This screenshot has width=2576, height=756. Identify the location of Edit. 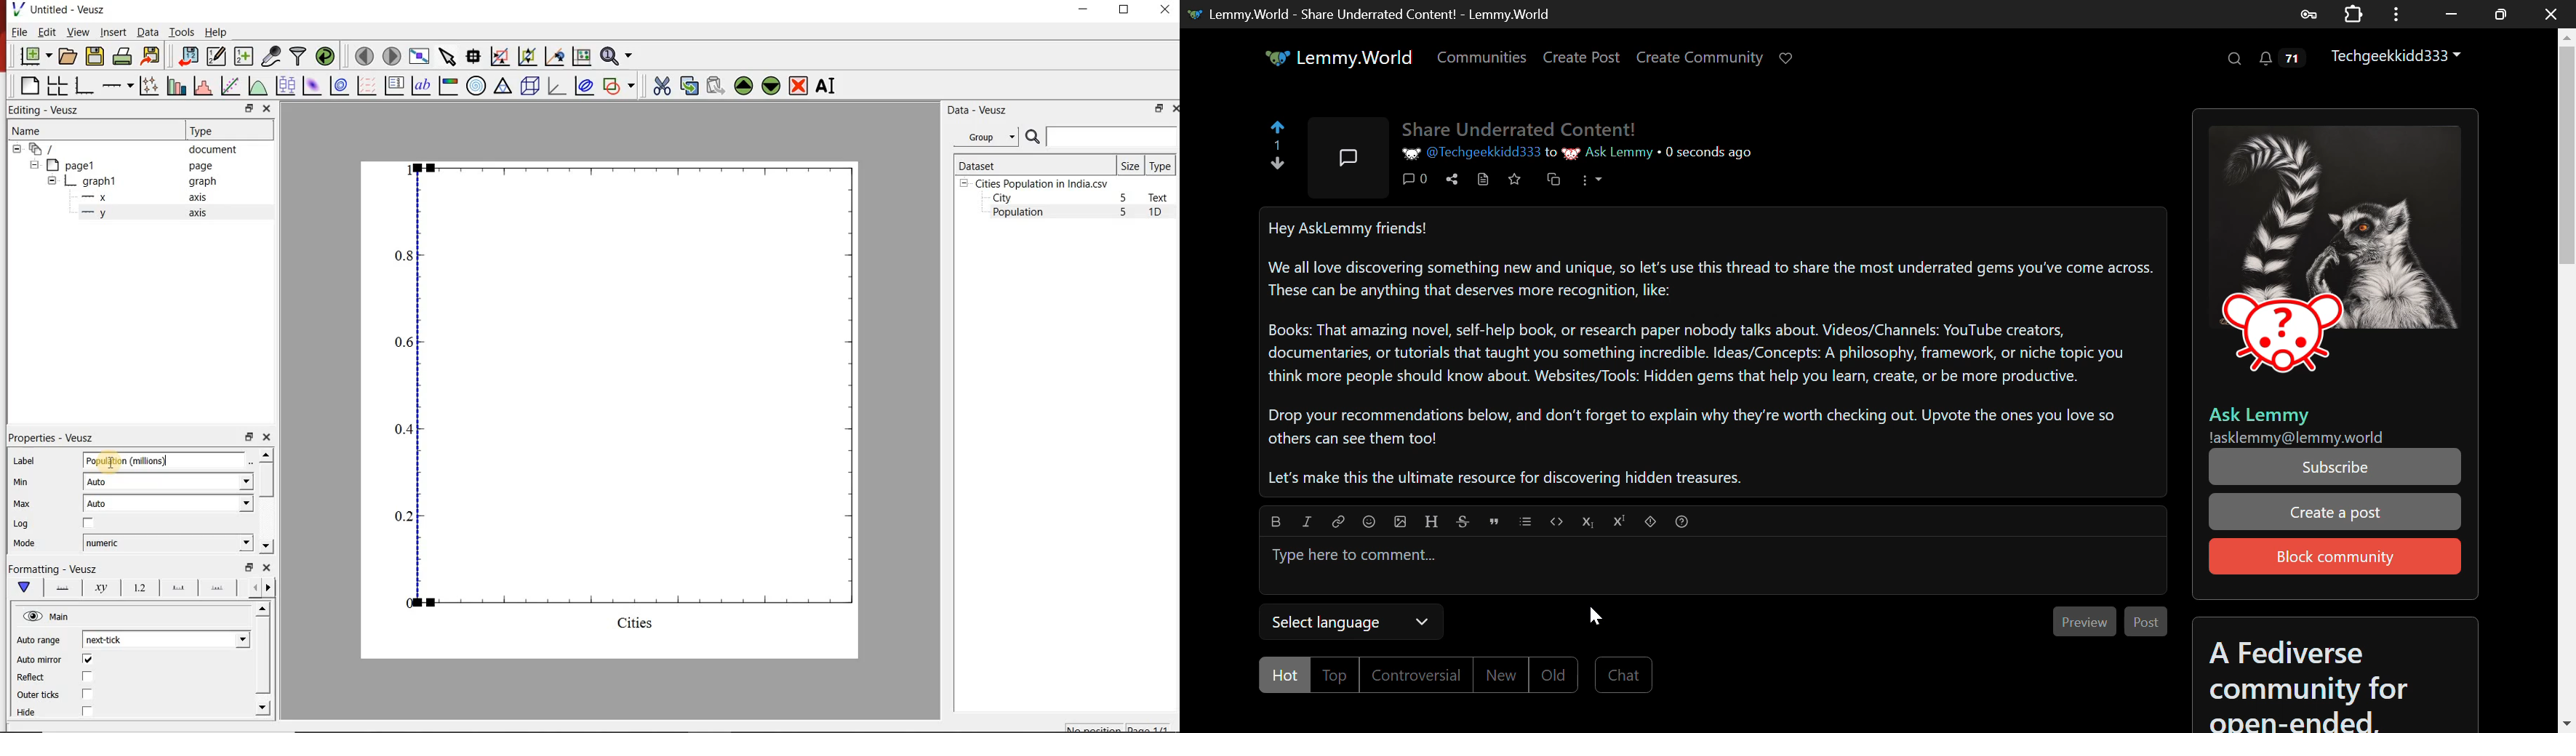
(46, 32).